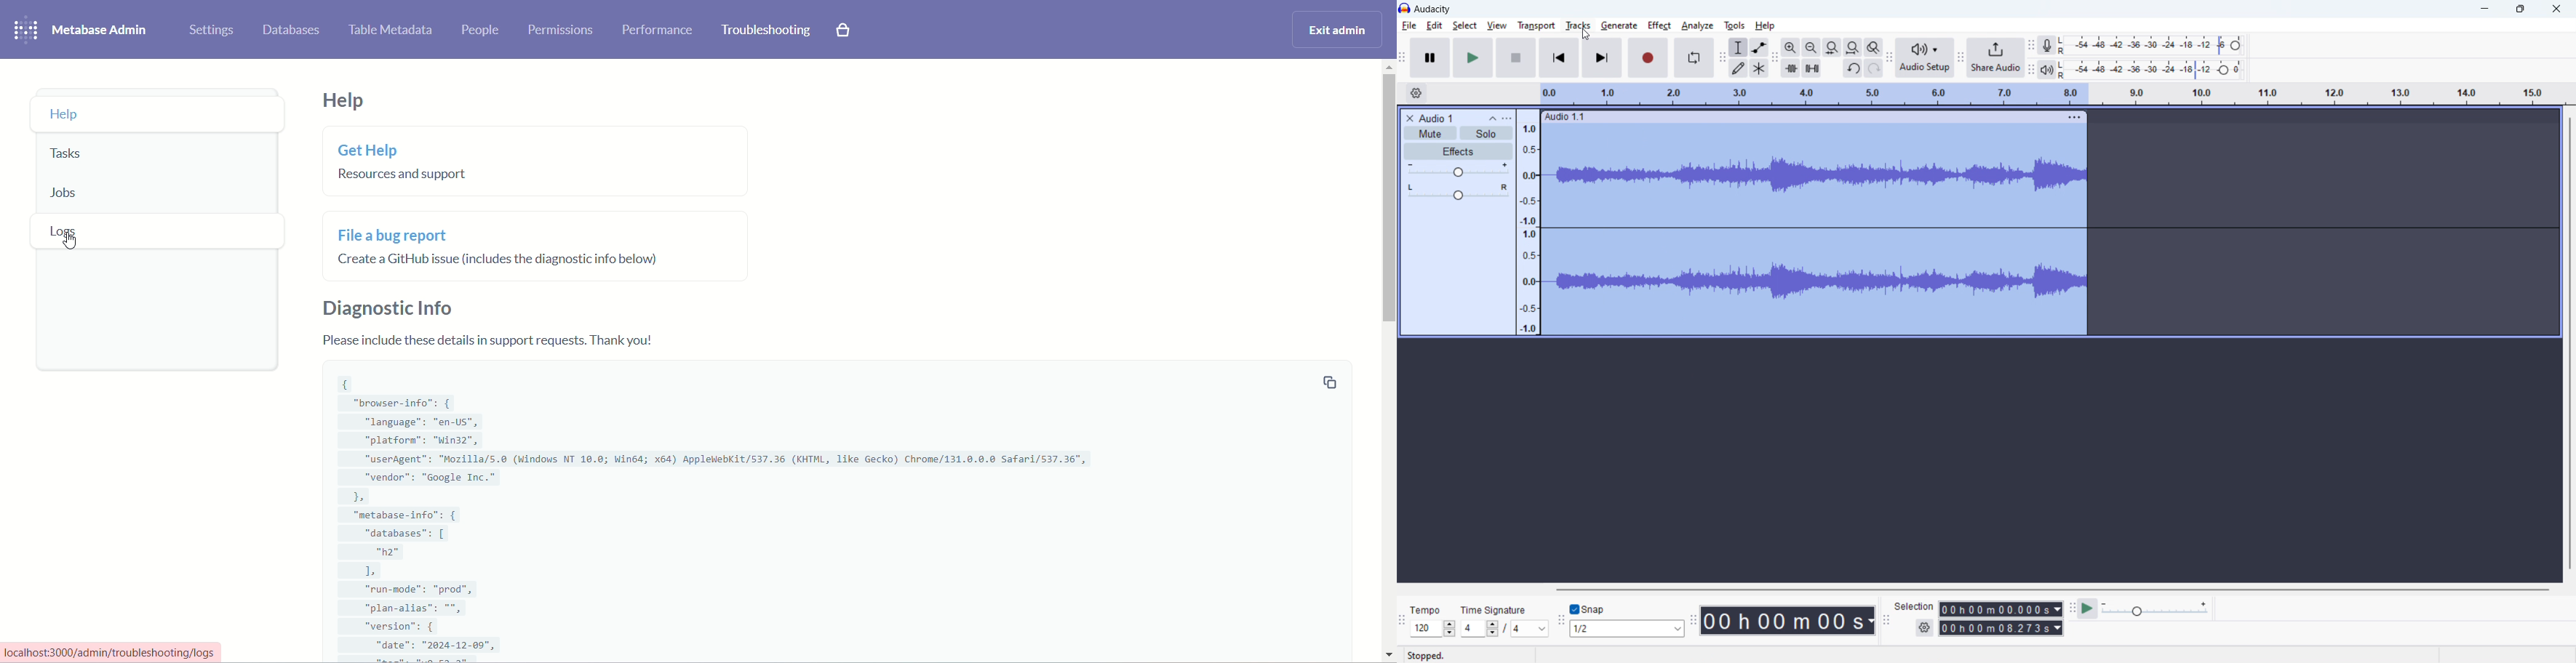 The height and width of the screenshot is (672, 2576). Describe the element at coordinates (1404, 8) in the screenshot. I see `logo` at that location.